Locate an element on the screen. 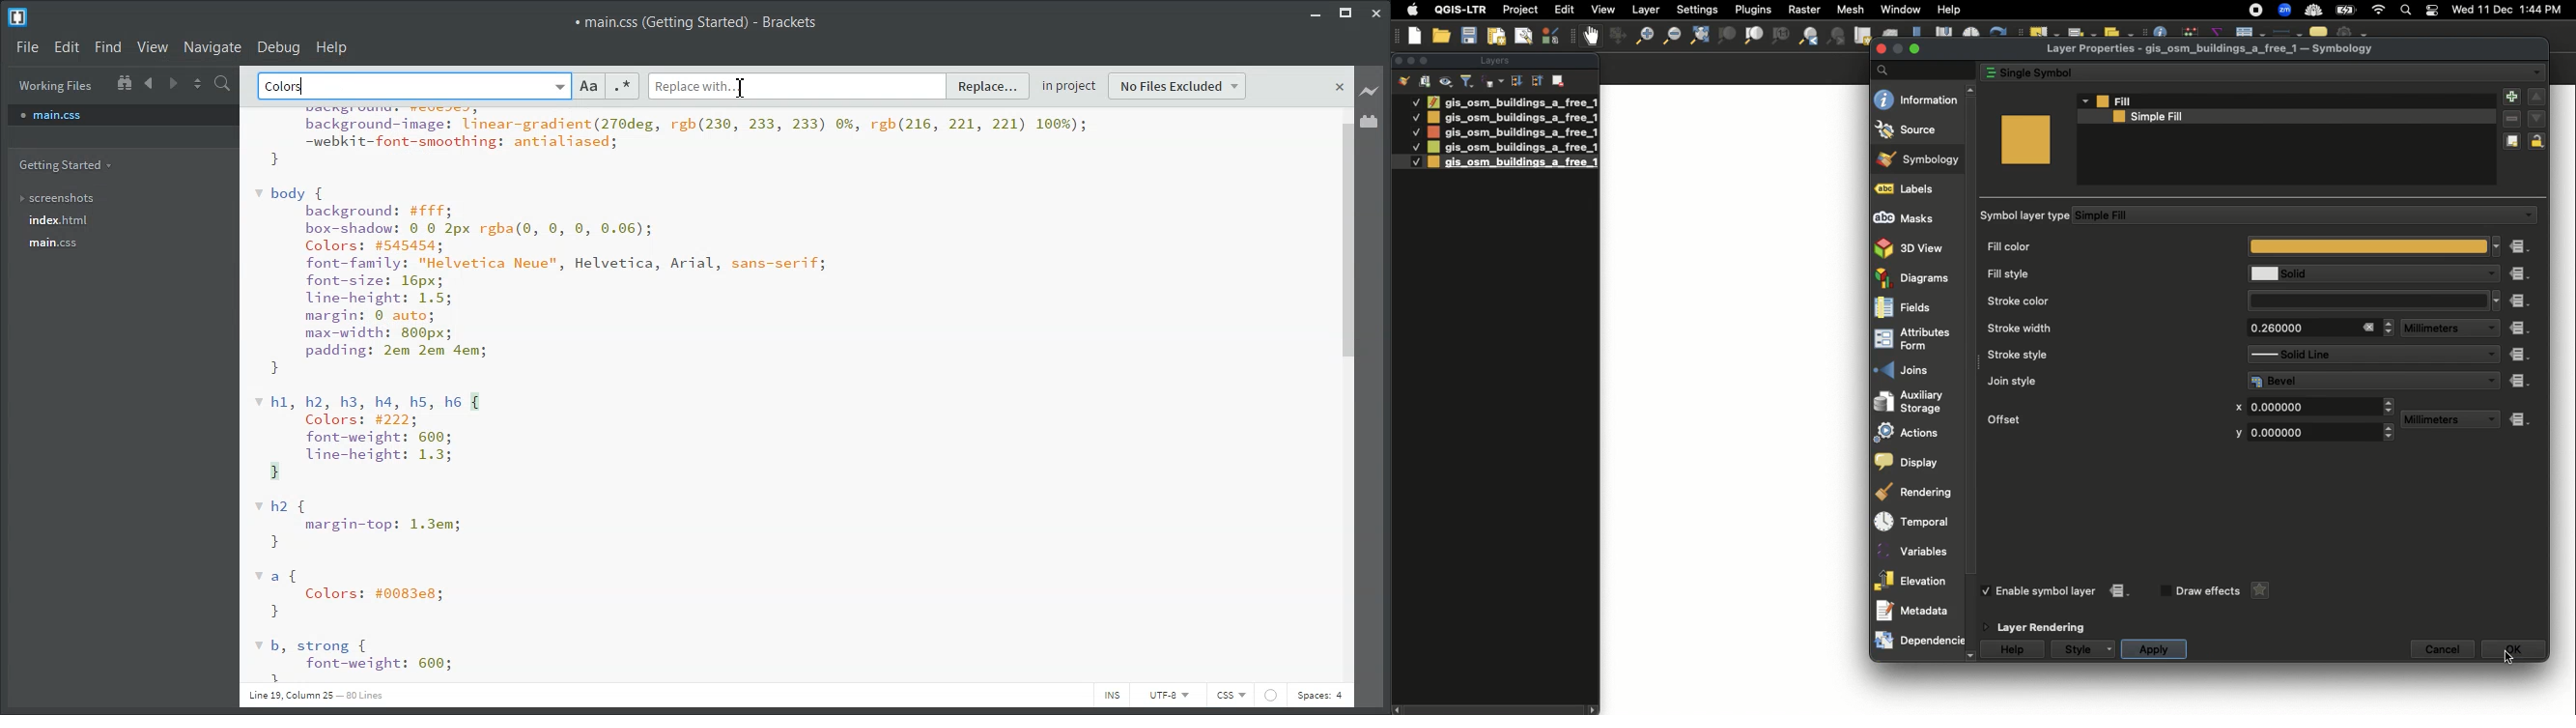 The height and width of the screenshot is (728, 2576). View is located at coordinates (1602, 9).